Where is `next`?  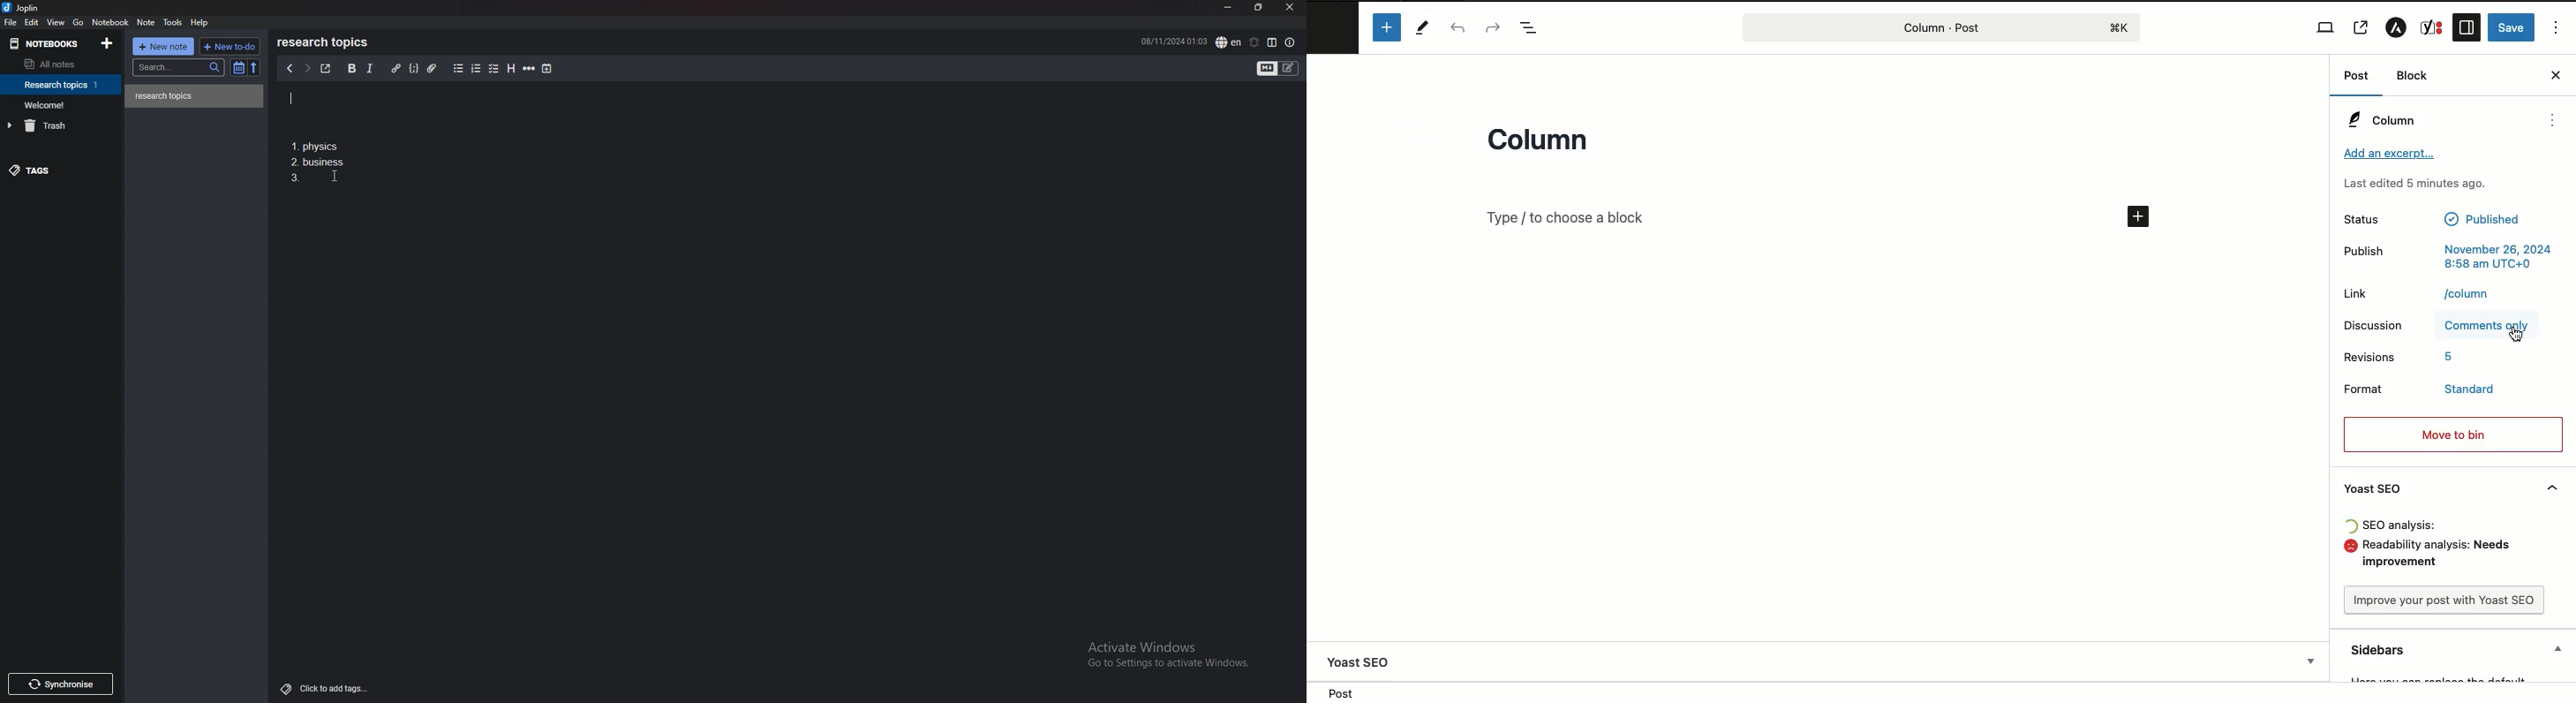 next is located at coordinates (306, 69).